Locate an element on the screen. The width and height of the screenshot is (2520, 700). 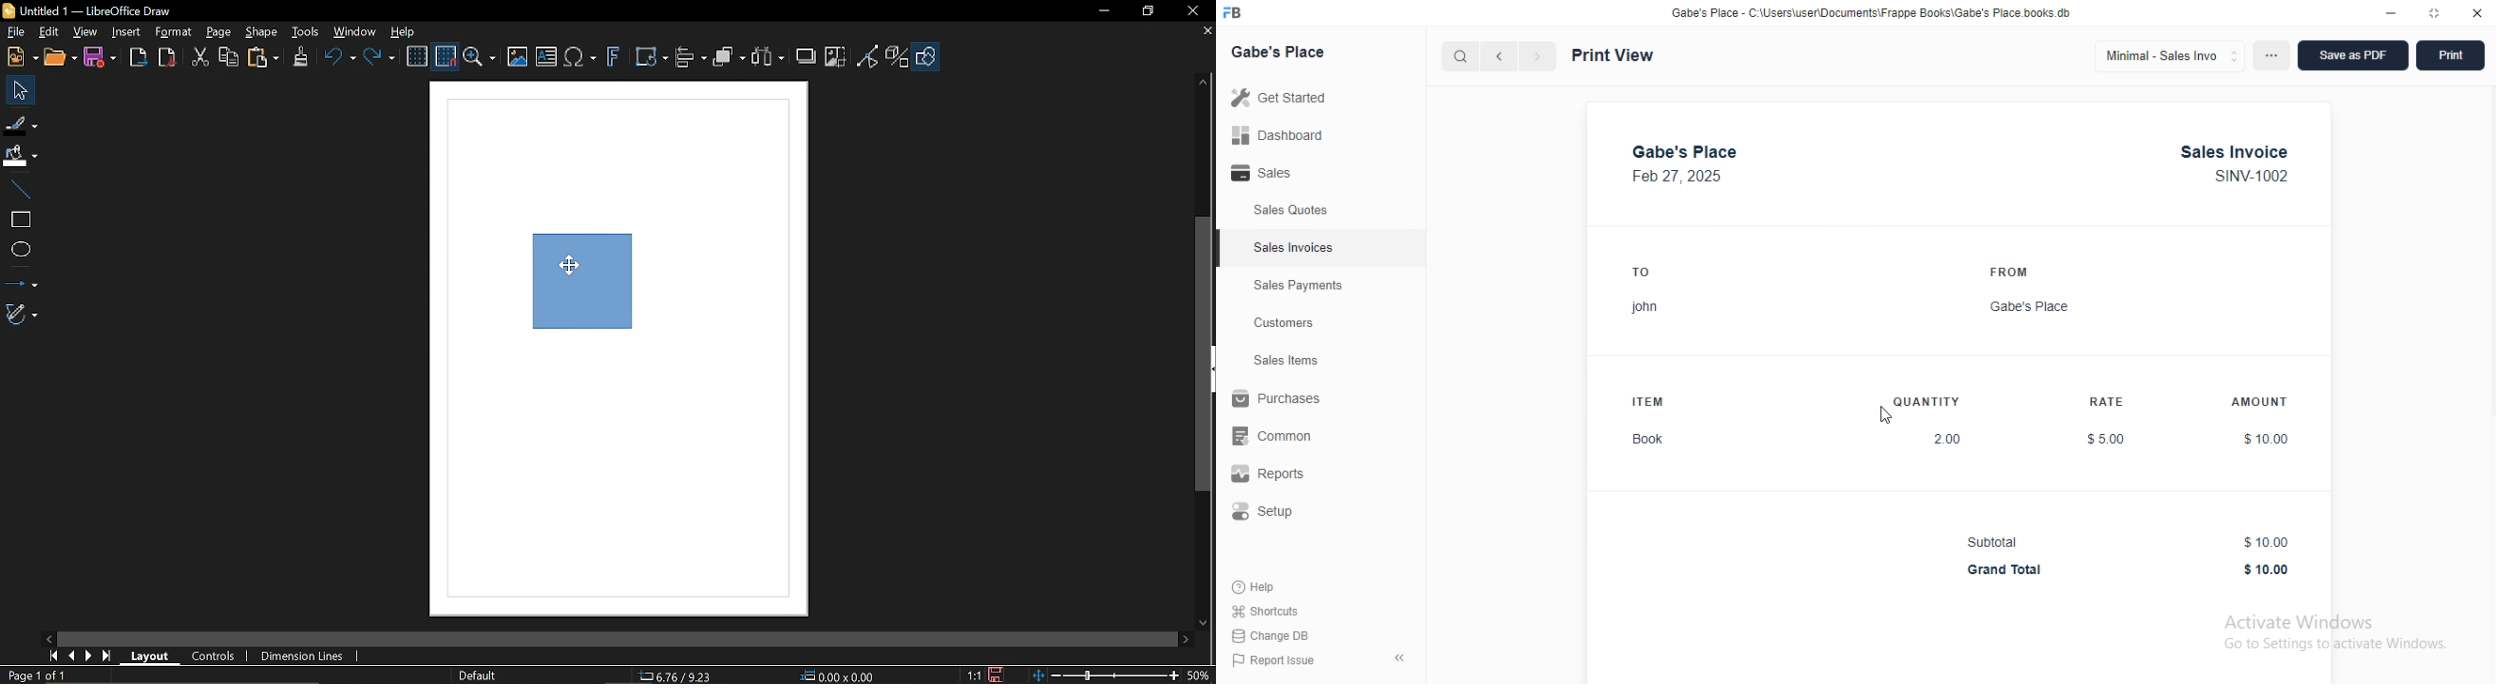
cursor is located at coordinates (562, 265).